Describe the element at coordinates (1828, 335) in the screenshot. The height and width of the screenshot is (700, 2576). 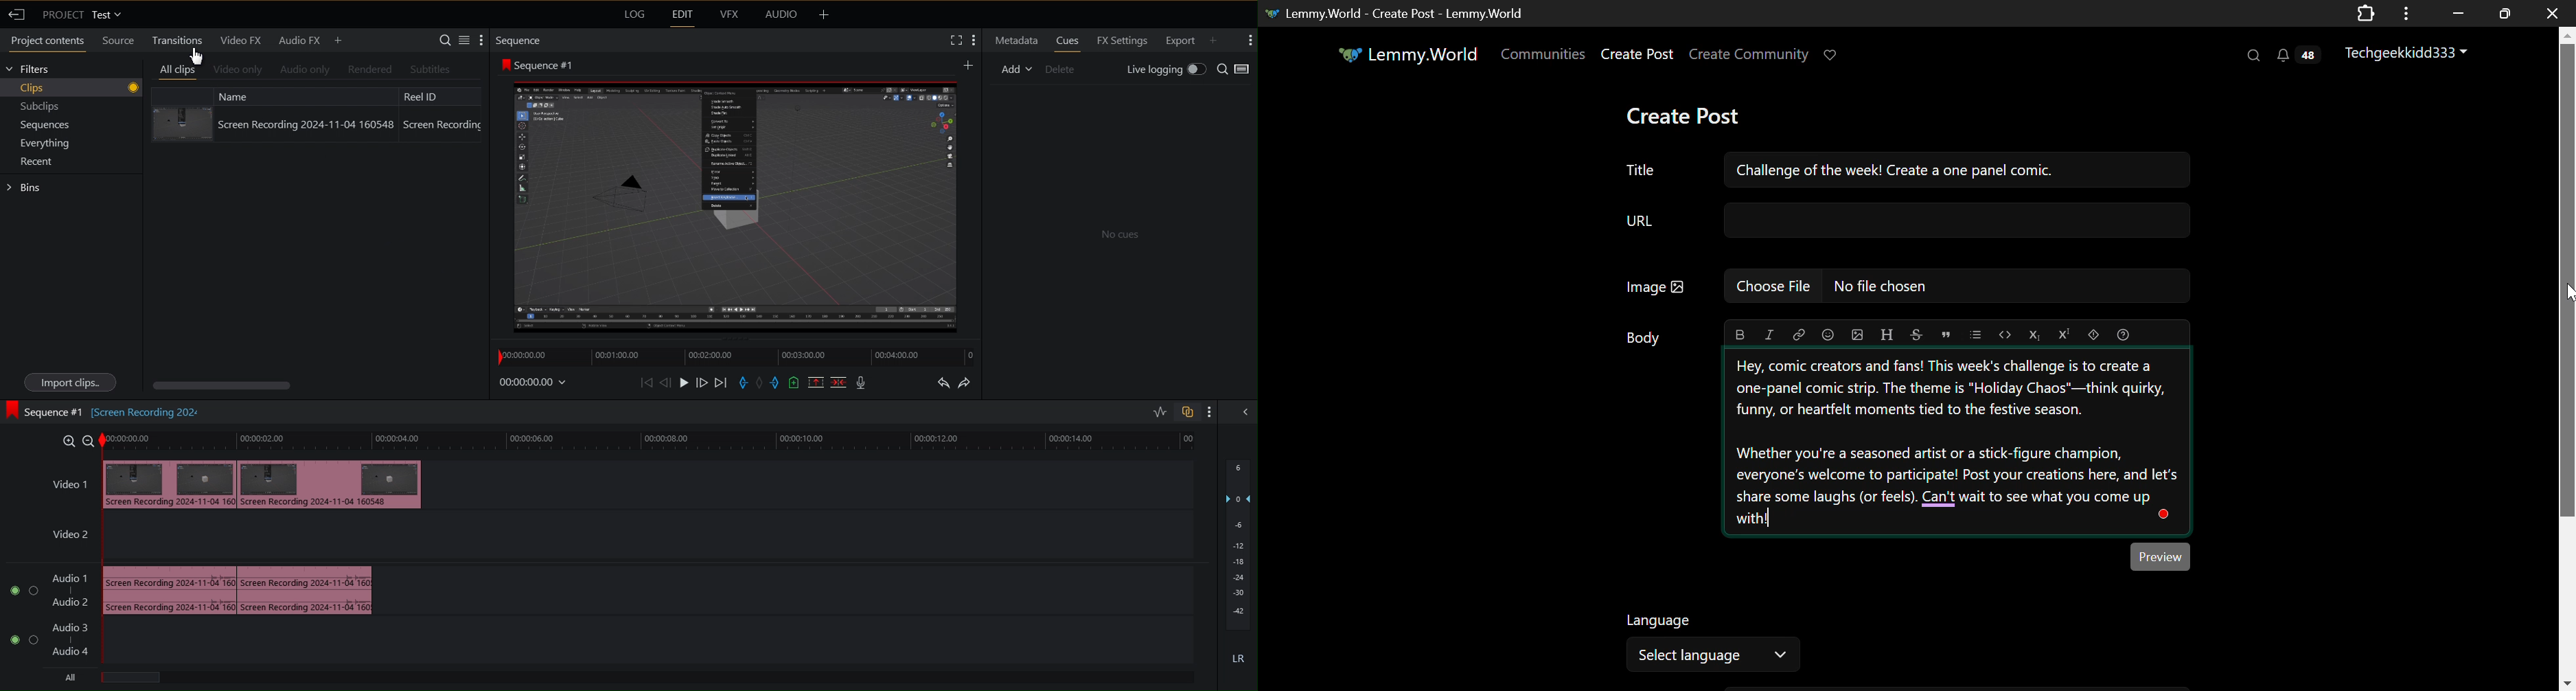
I see `Emoji` at that location.